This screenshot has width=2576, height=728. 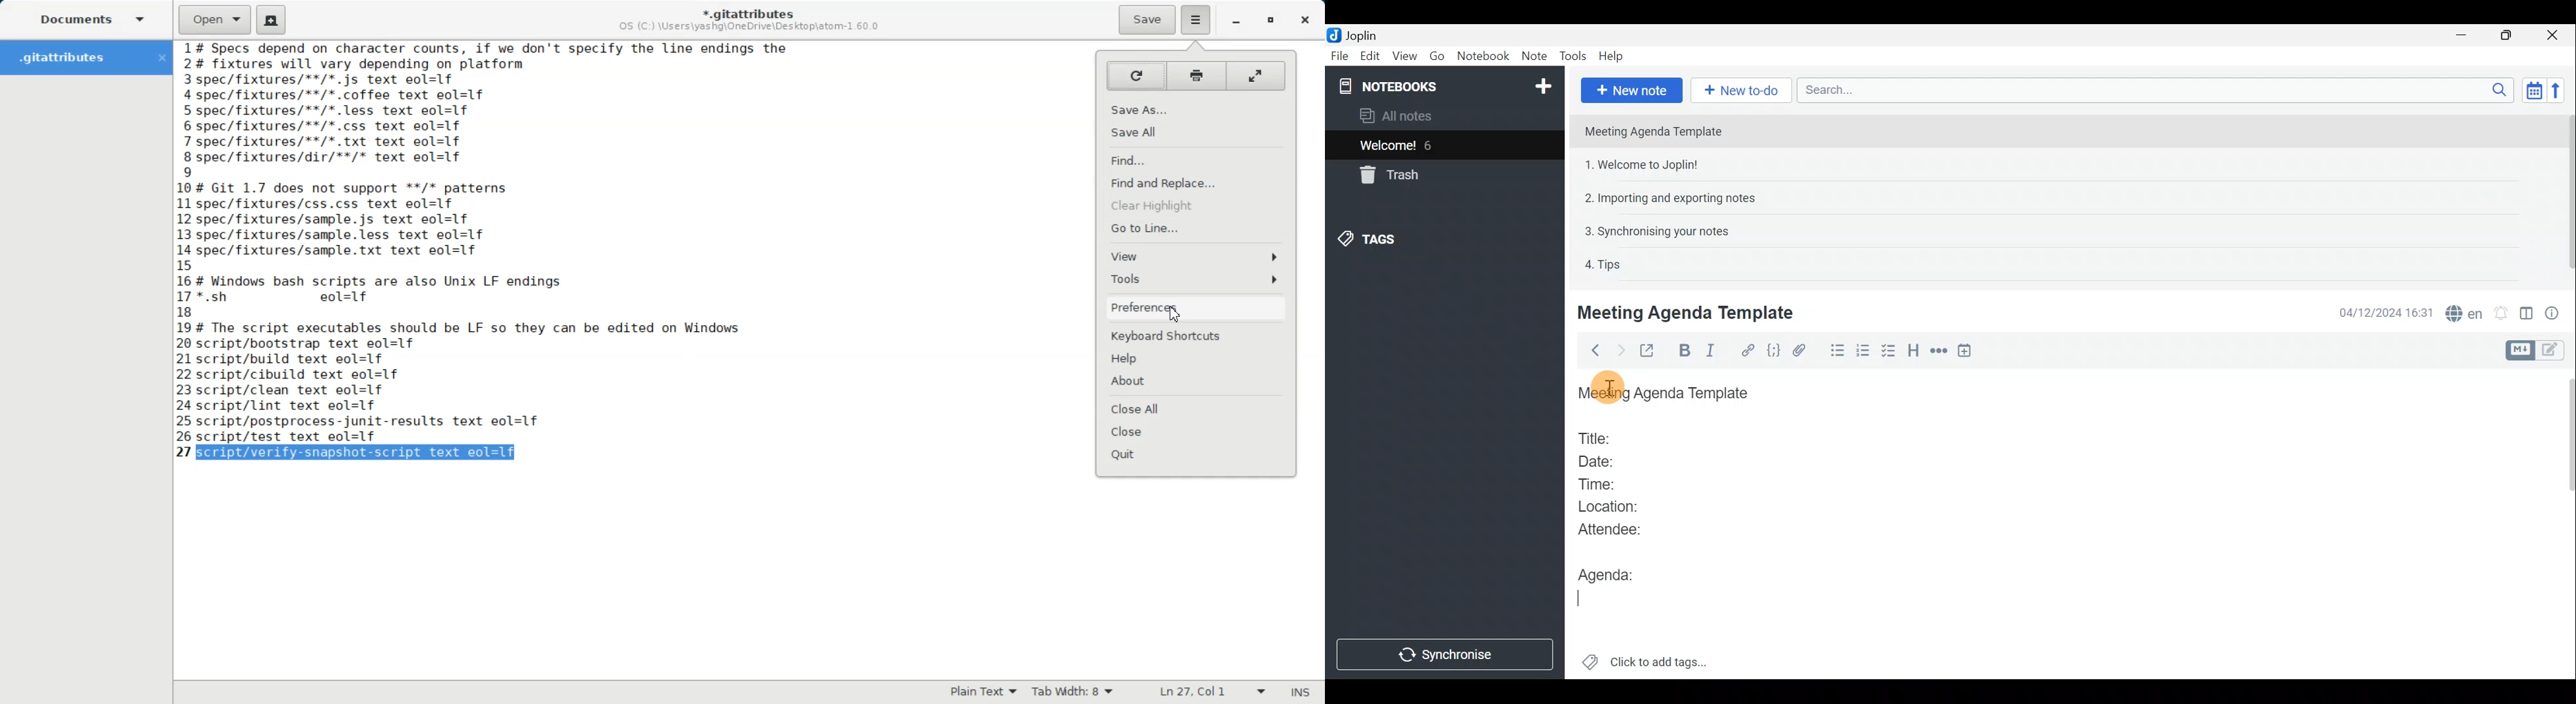 I want to click on Minimize, so click(x=1235, y=22).